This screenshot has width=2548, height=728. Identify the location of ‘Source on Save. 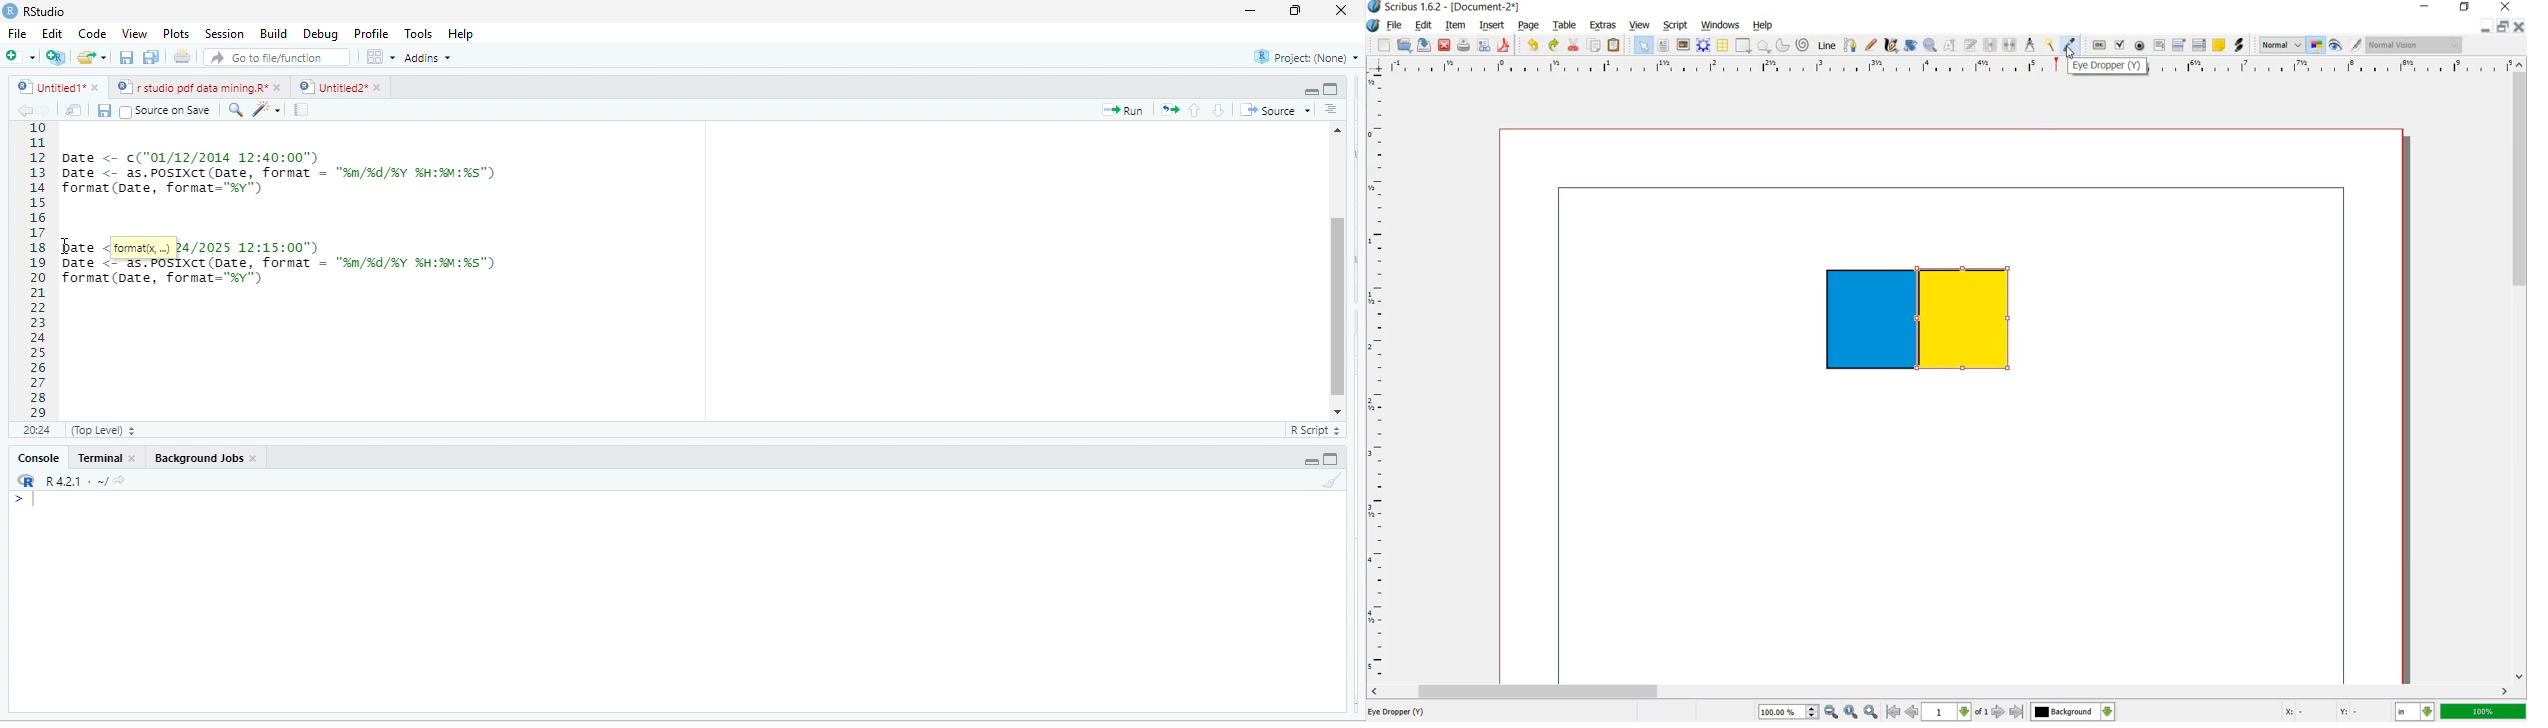
(165, 110).